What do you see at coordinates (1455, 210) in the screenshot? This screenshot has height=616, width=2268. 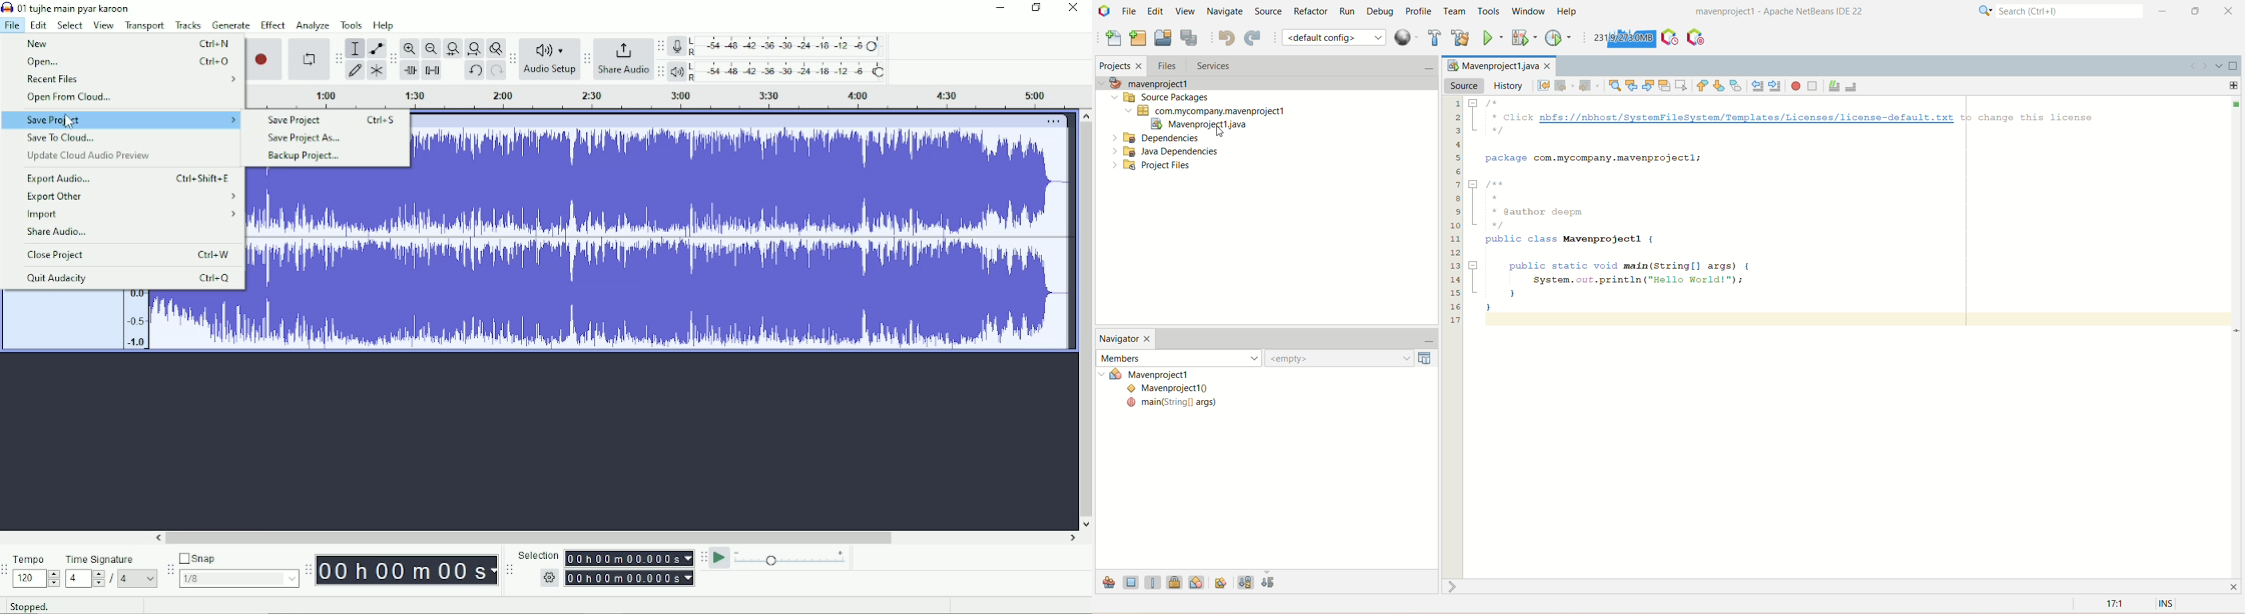 I see `lines of code` at bounding box center [1455, 210].